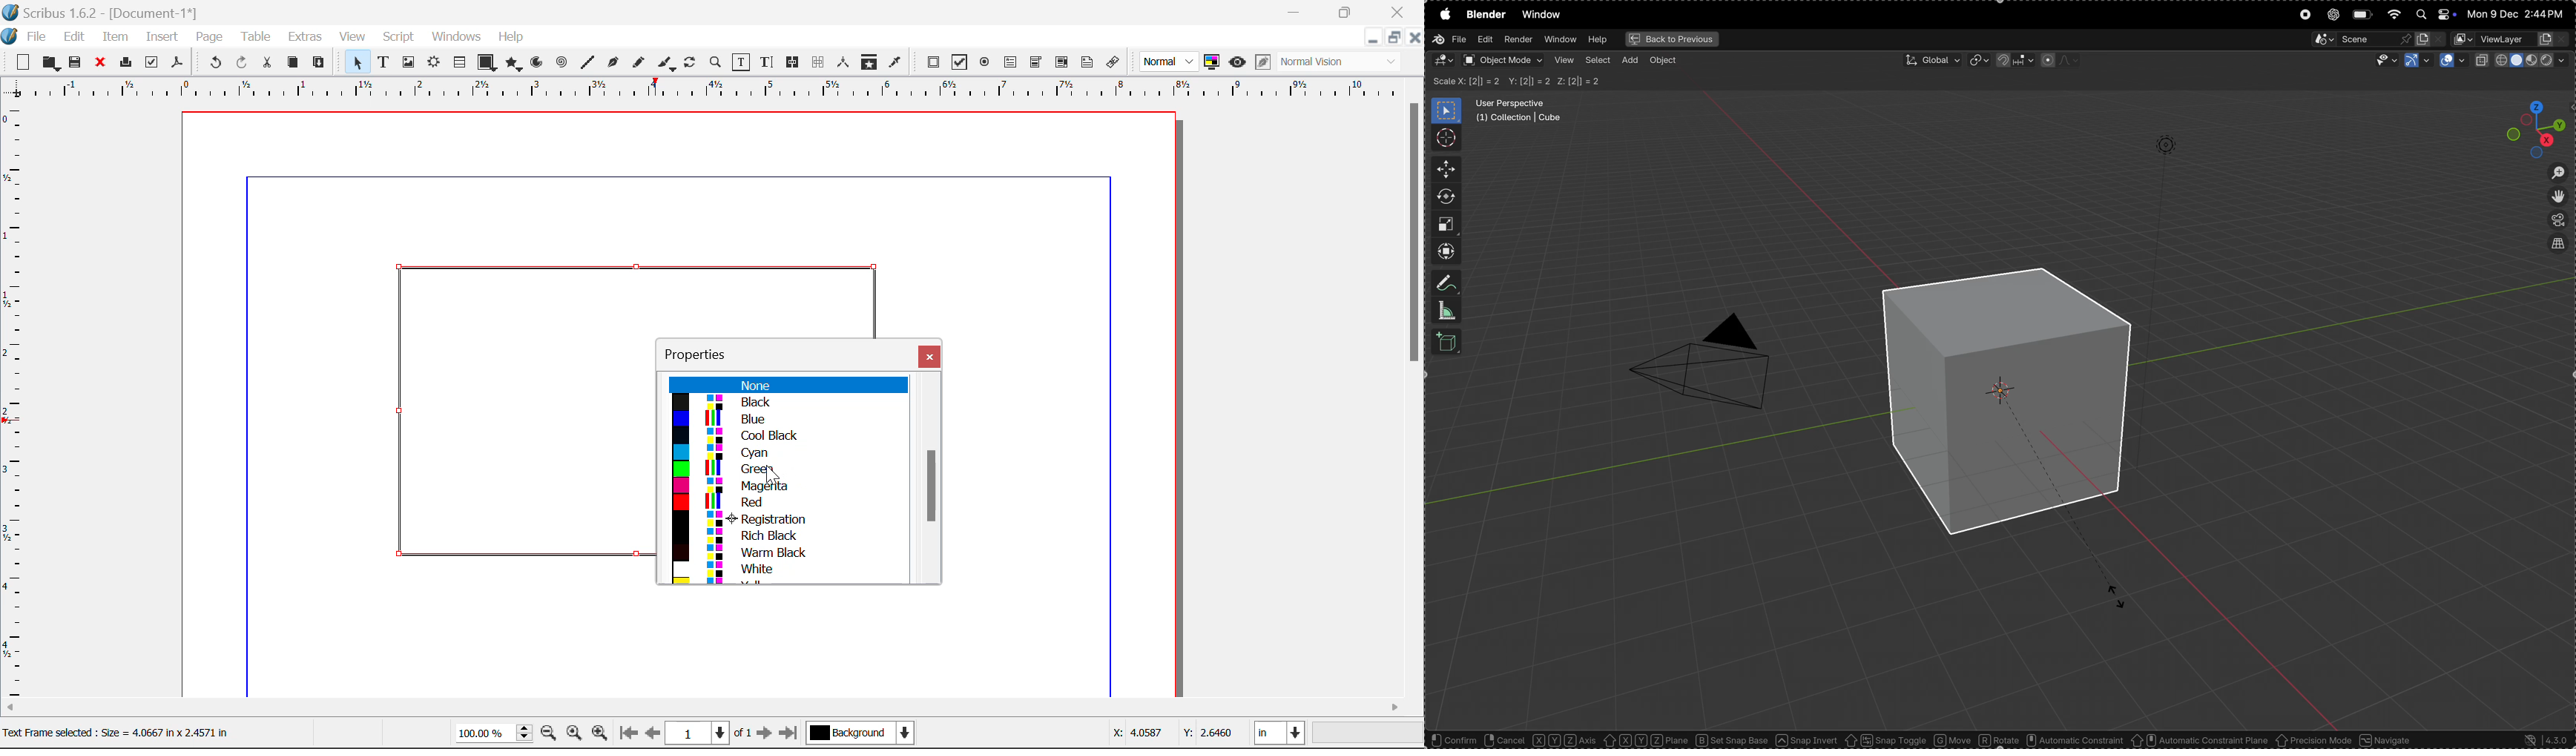 The width and height of the screenshot is (2576, 756). What do you see at coordinates (1399, 12) in the screenshot?
I see `Close` at bounding box center [1399, 12].